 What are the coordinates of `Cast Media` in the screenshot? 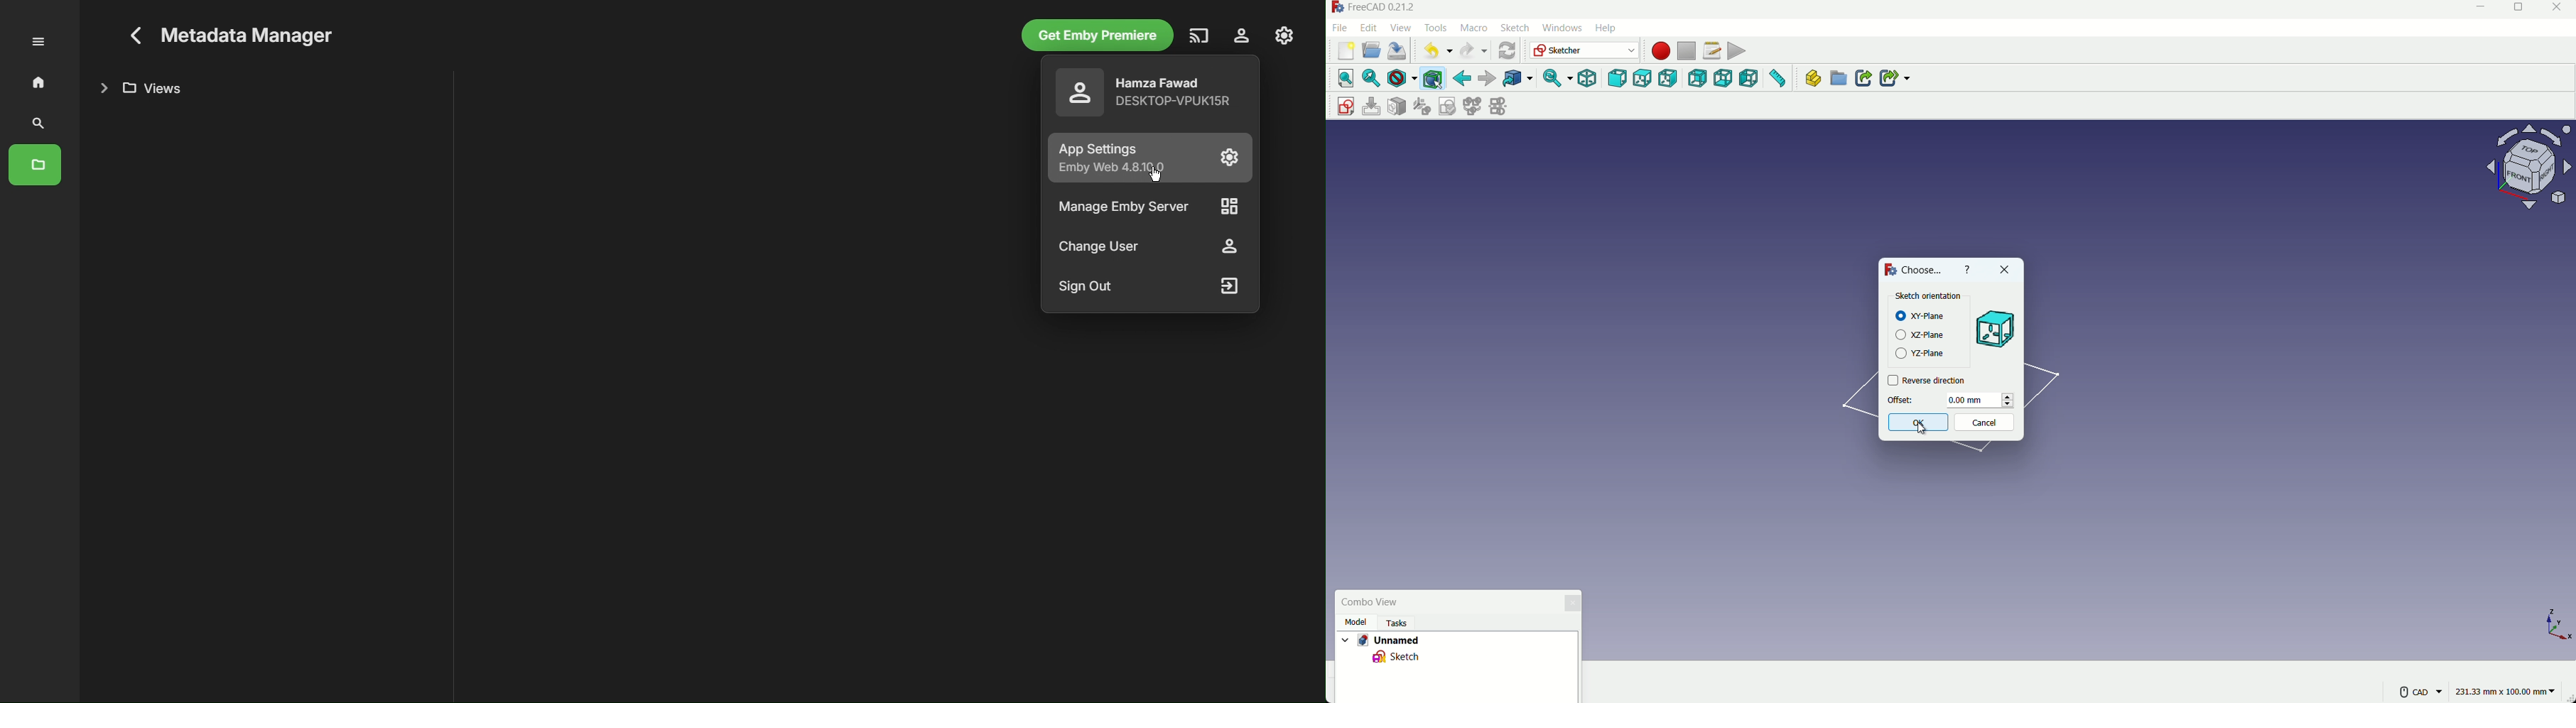 It's located at (1198, 36).